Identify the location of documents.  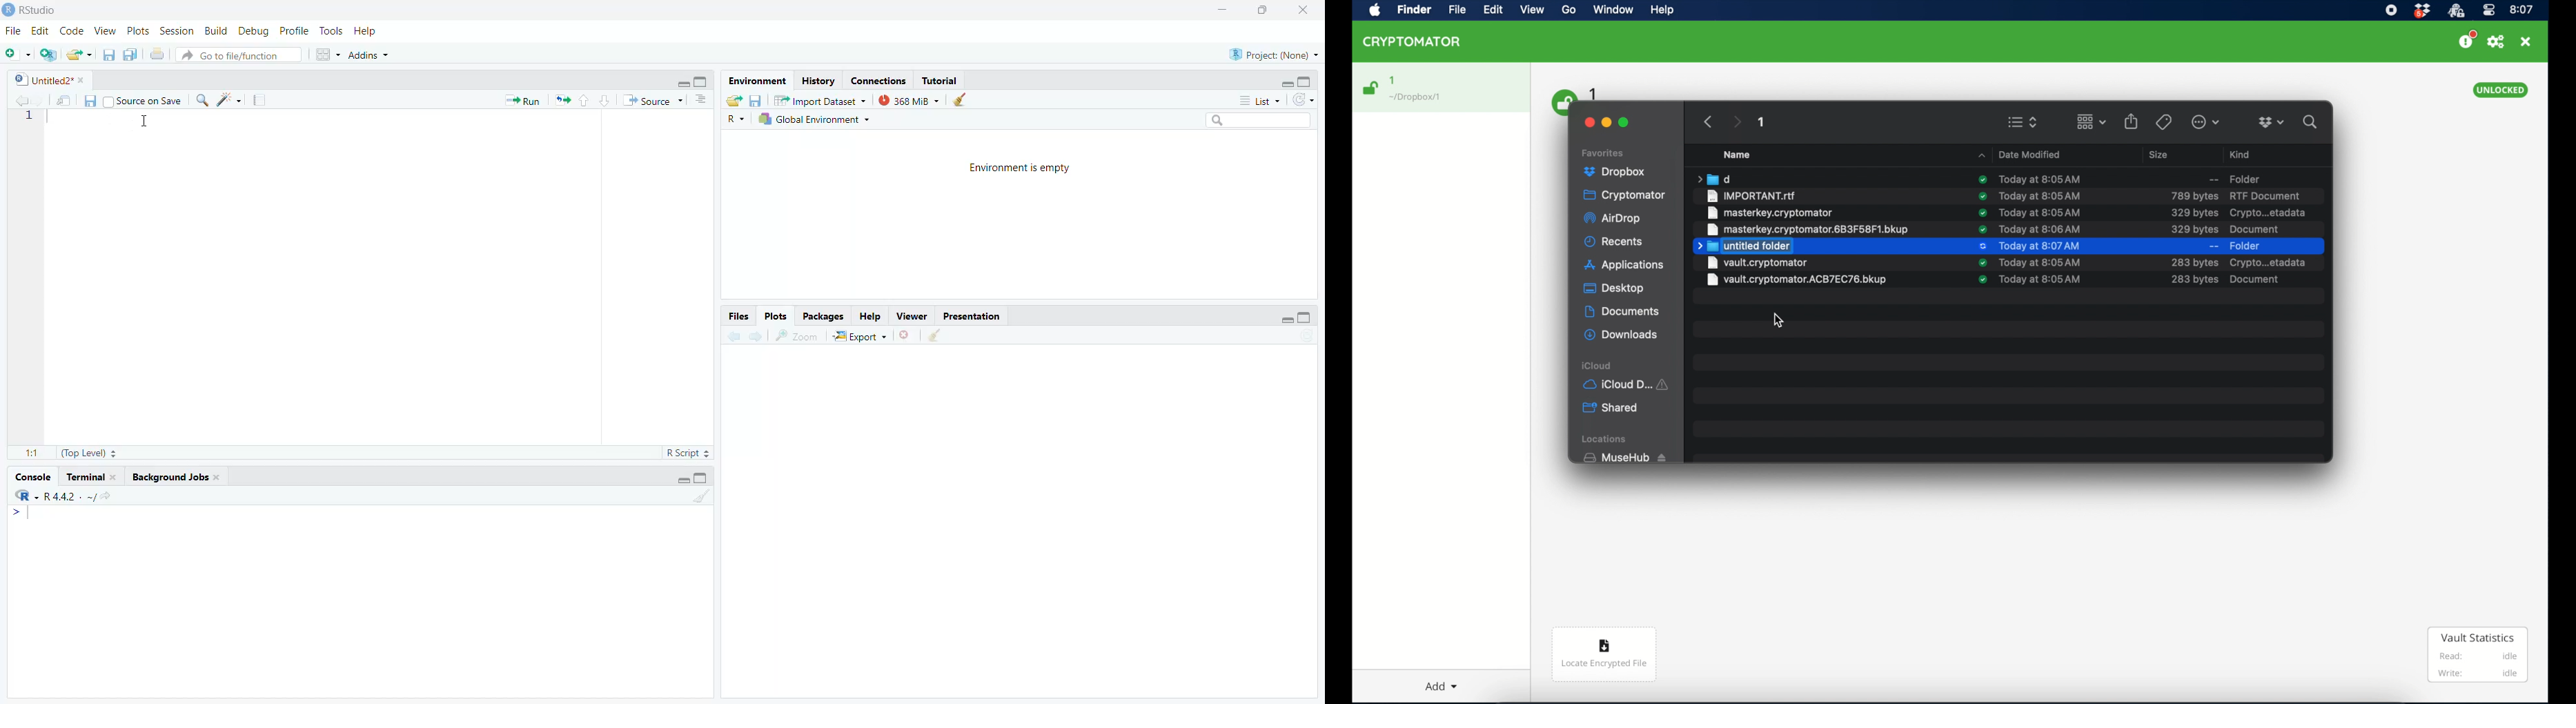
(1621, 312).